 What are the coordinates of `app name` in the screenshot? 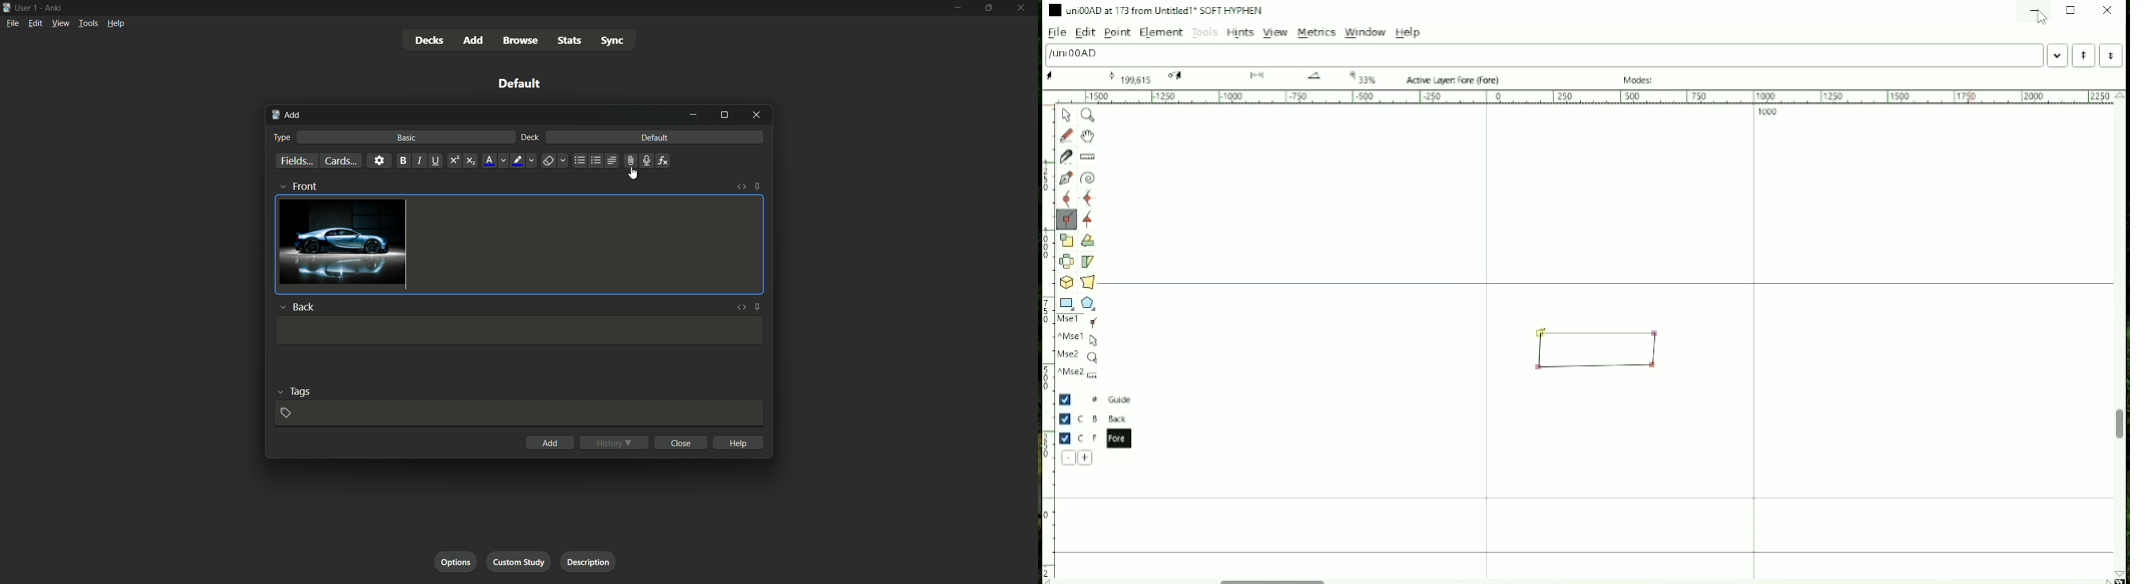 It's located at (55, 6).